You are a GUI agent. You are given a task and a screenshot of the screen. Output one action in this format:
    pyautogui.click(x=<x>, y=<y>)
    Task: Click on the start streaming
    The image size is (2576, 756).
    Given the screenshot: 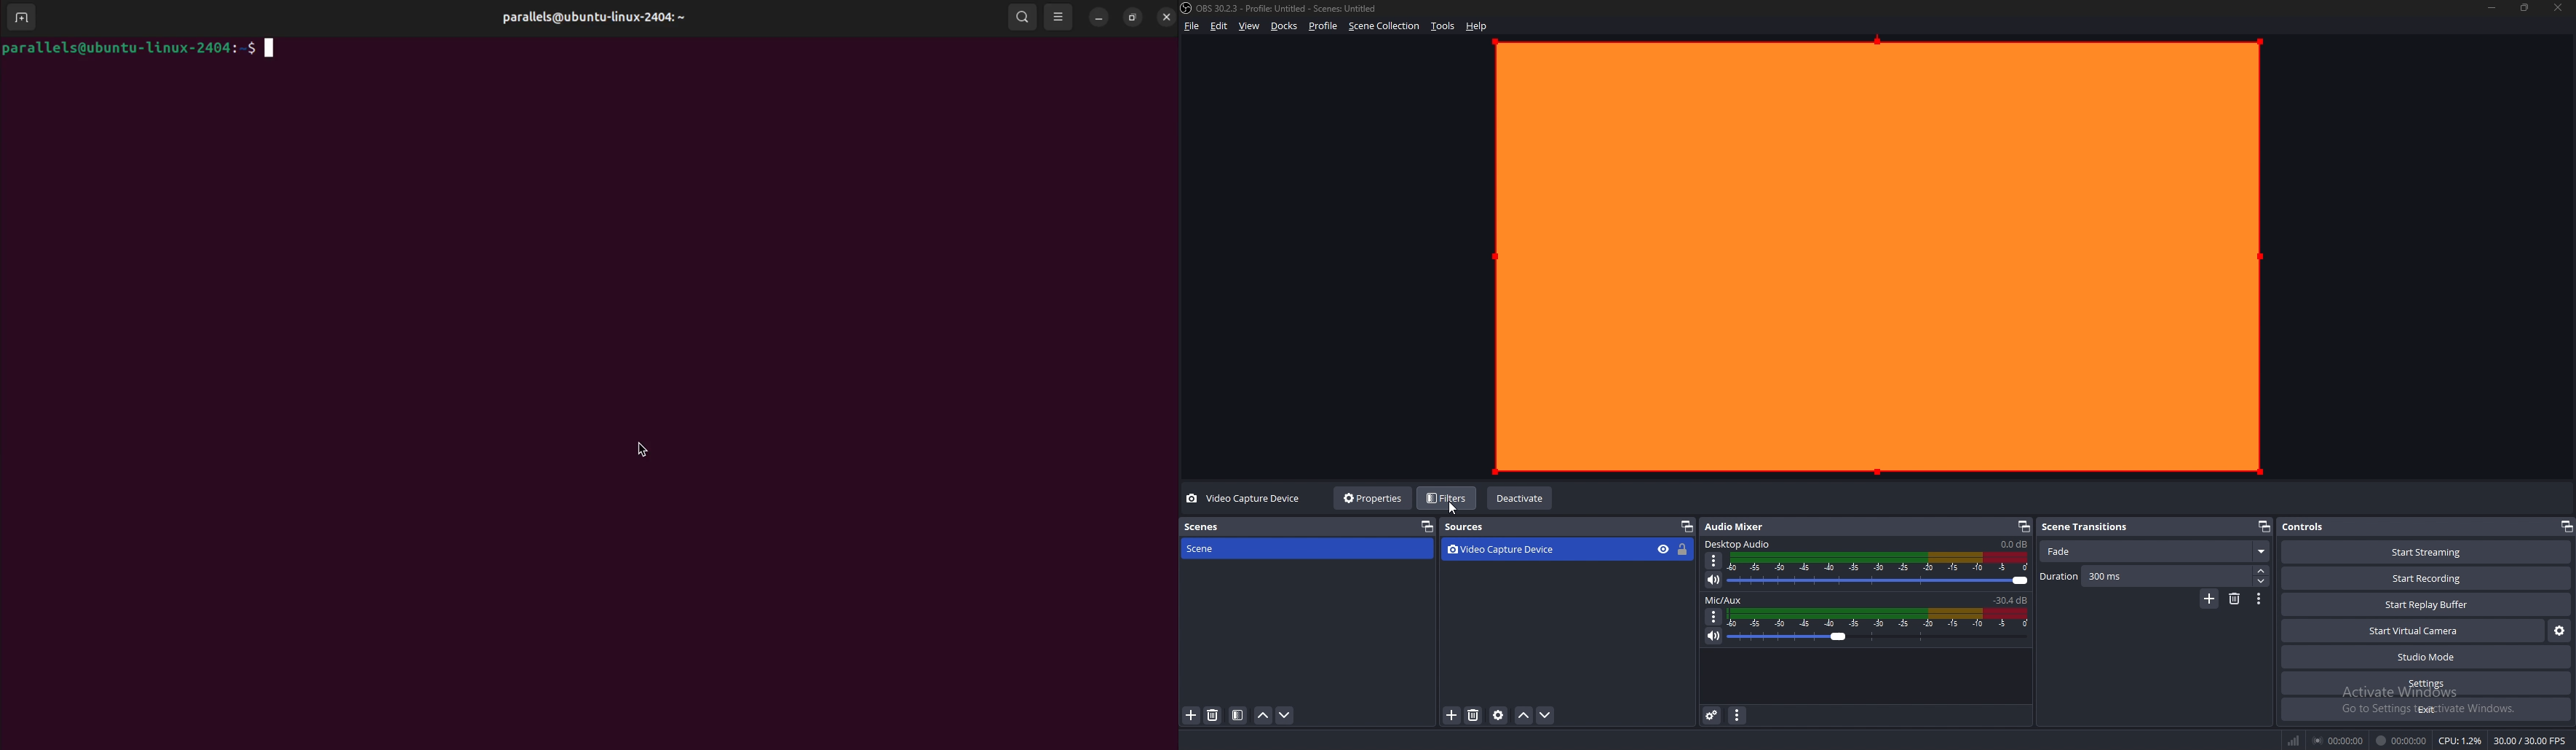 What is the action you would take?
    pyautogui.click(x=2426, y=552)
    